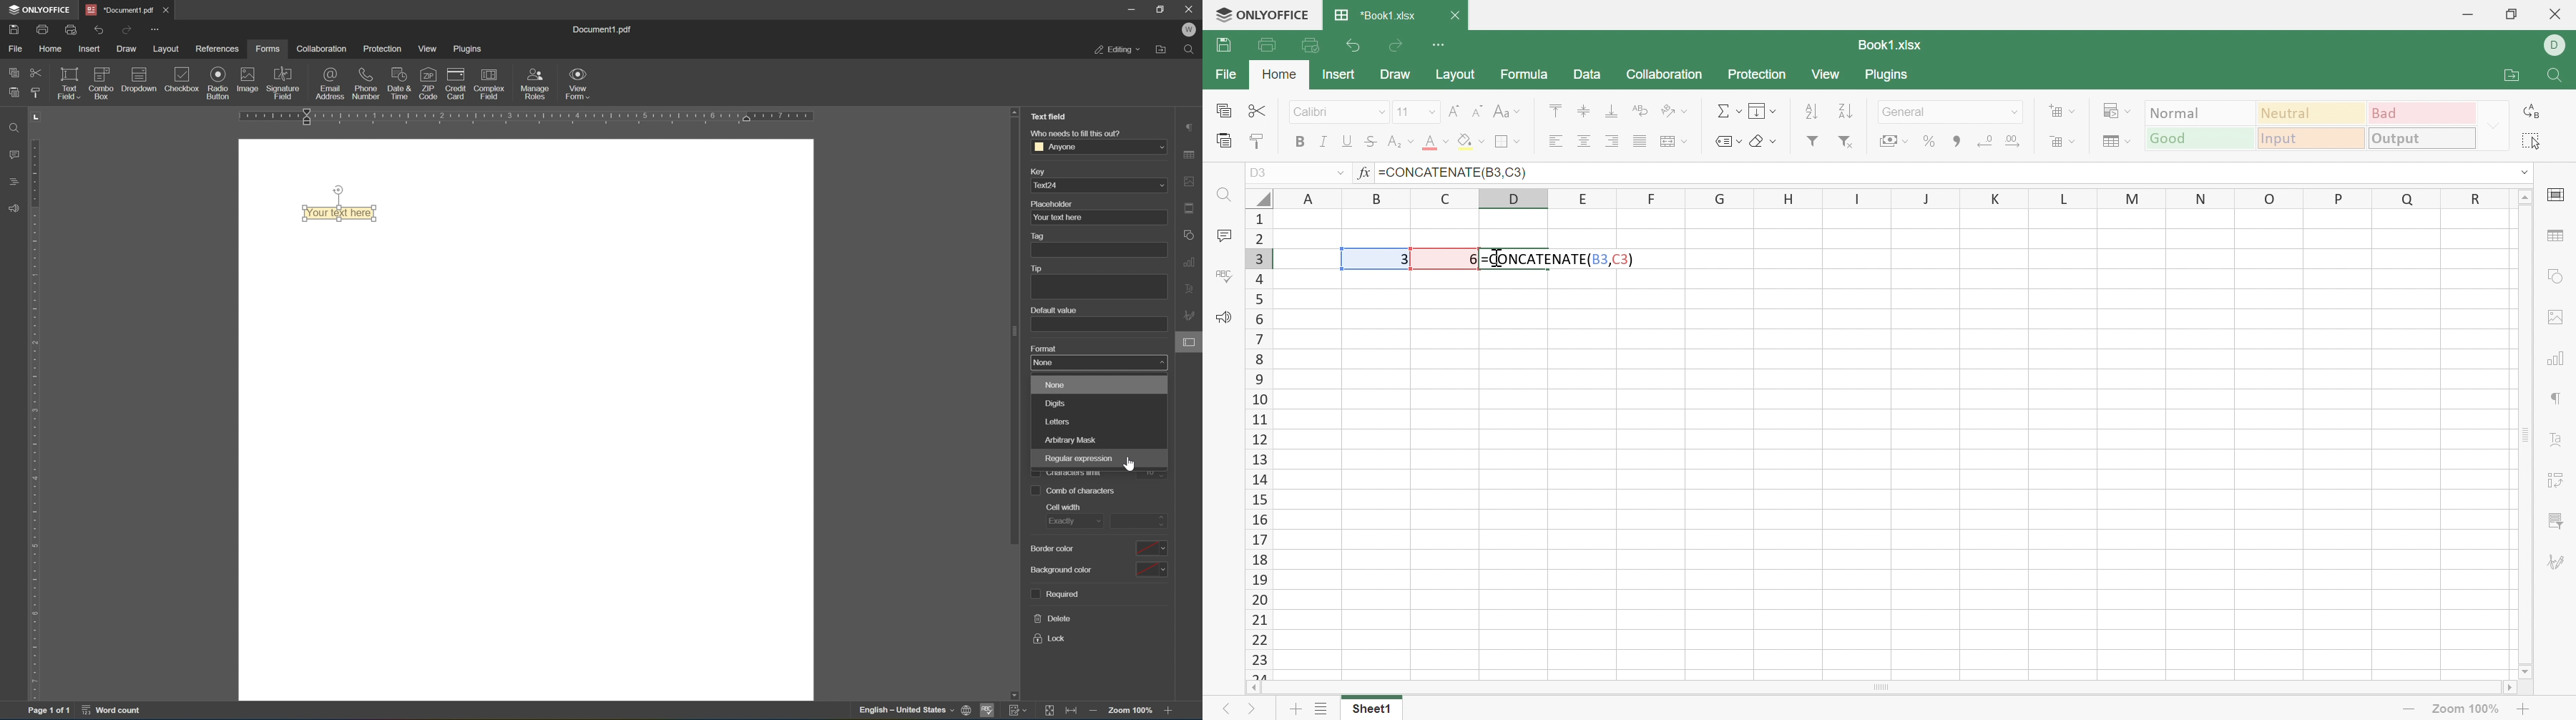 The height and width of the screenshot is (728, 2576). I want to click on paste, so click(14, 90).